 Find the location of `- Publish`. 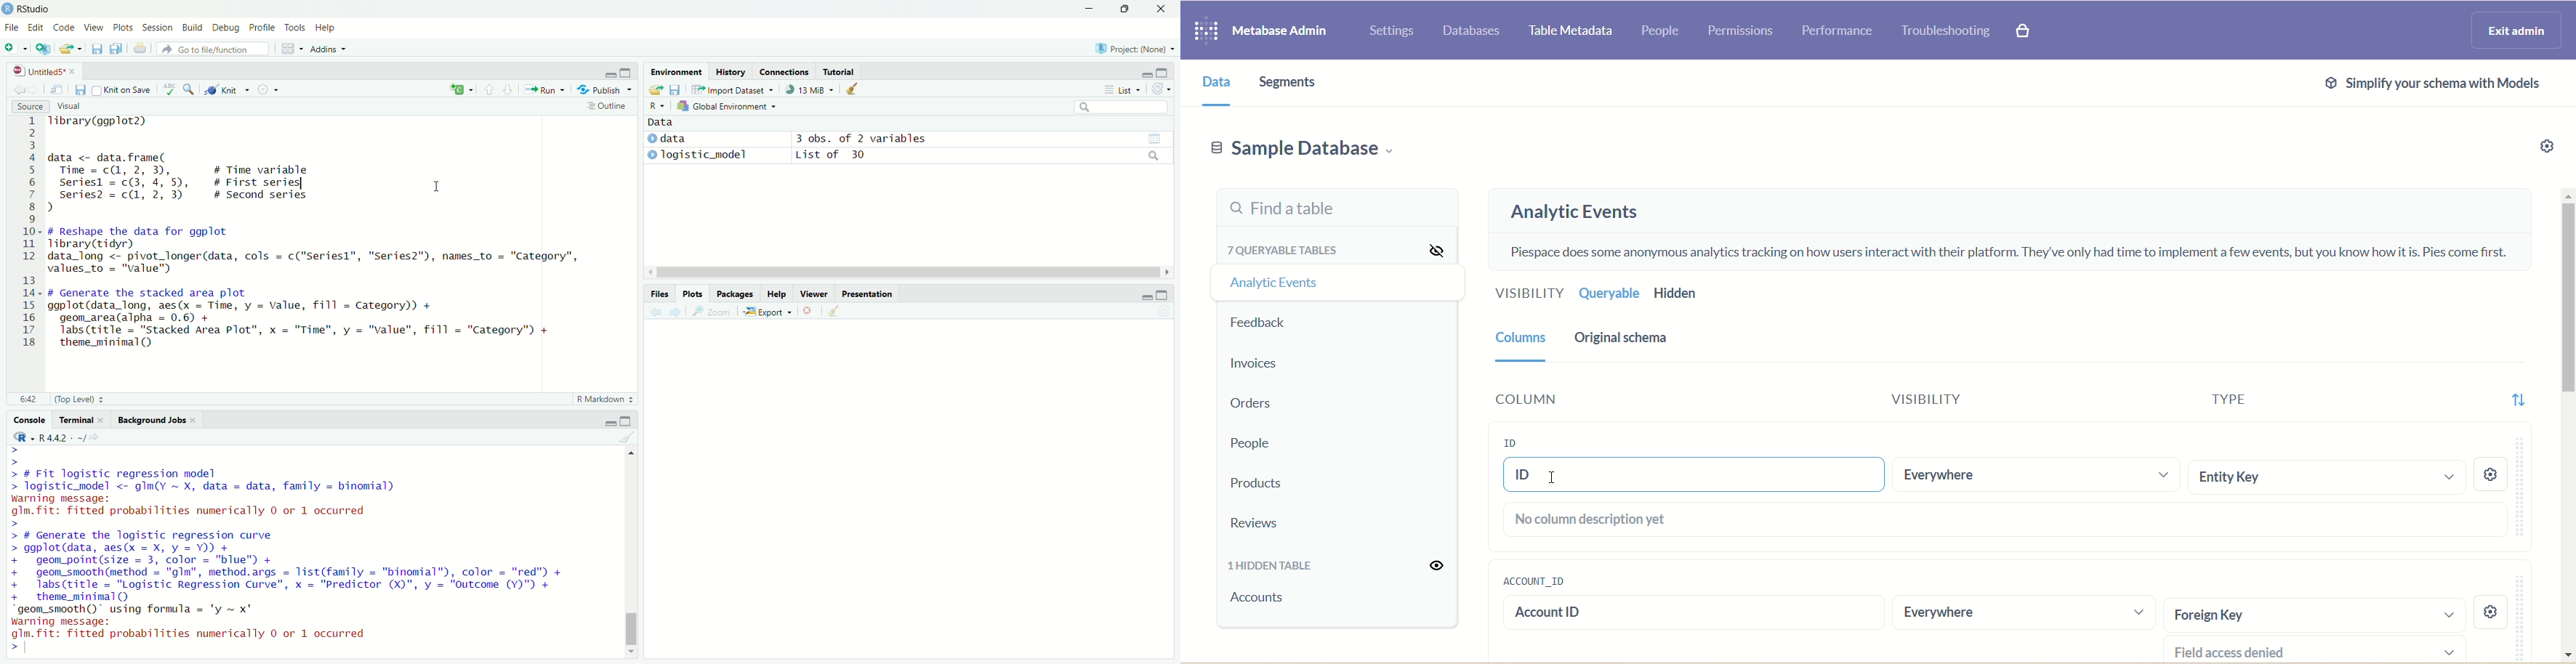

- Publish is located at coordinates (602, 90).